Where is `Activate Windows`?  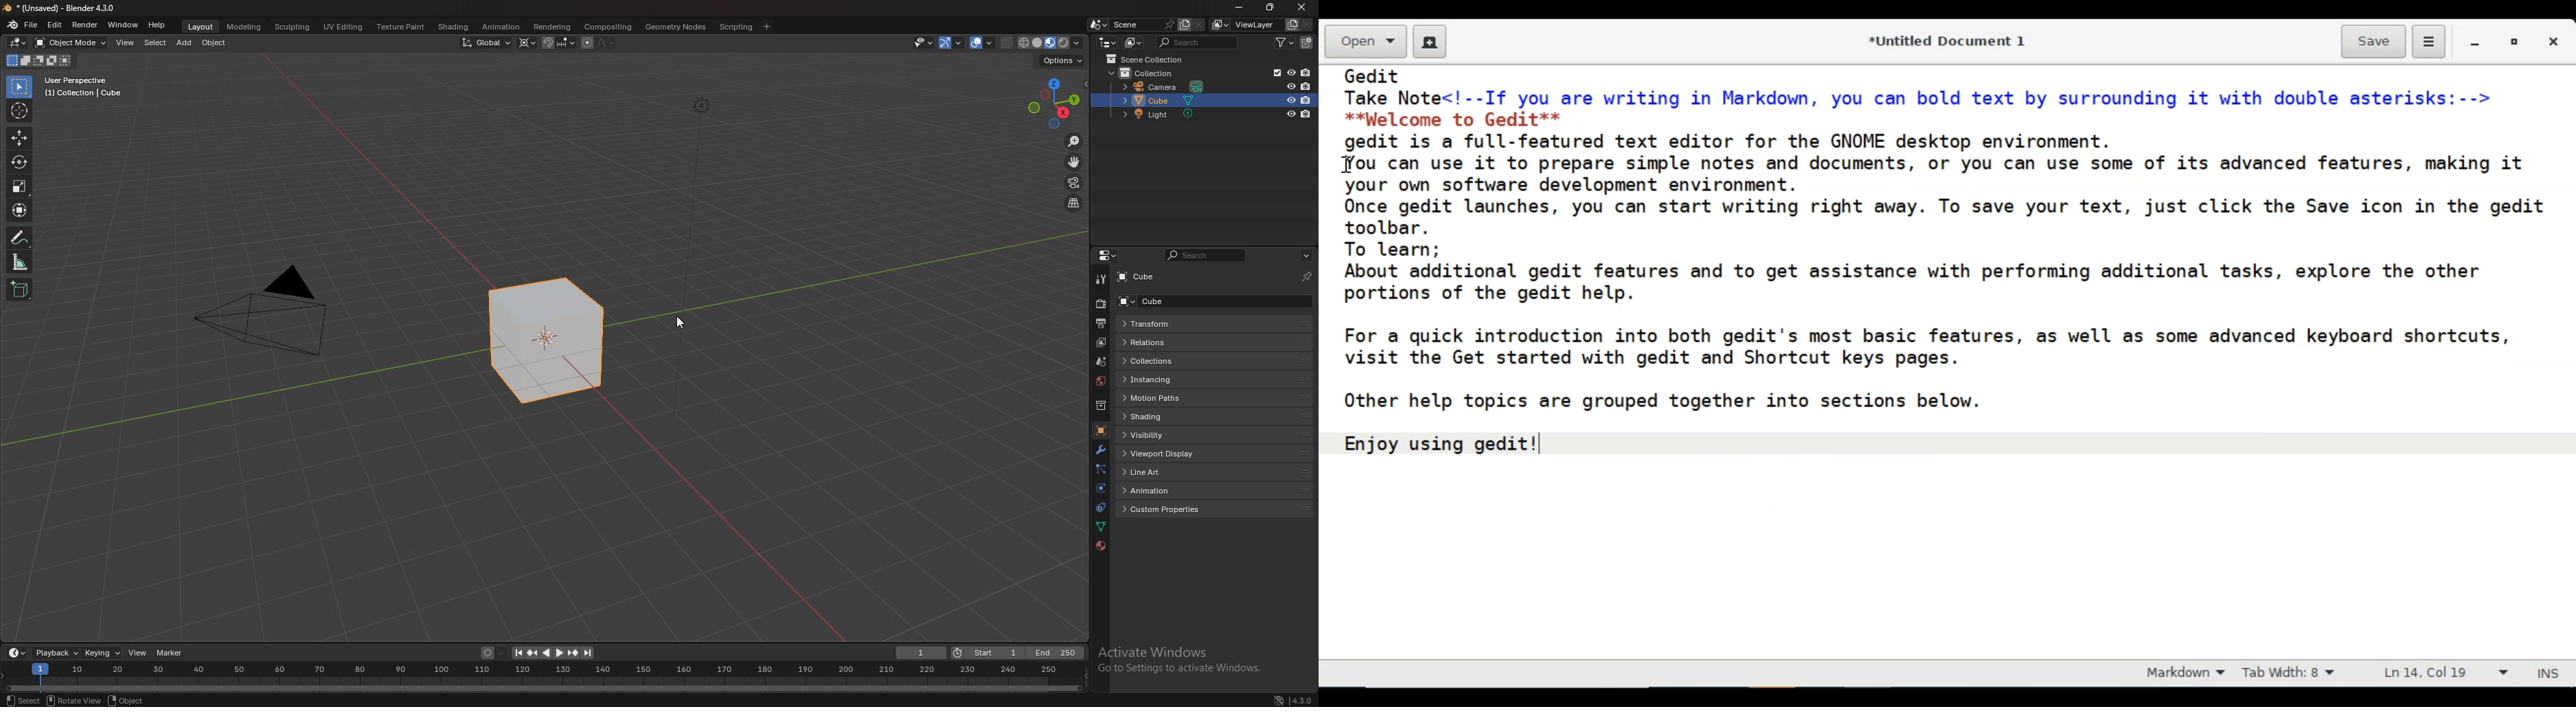
Activate Windows is located at coordinates (1192, 657).